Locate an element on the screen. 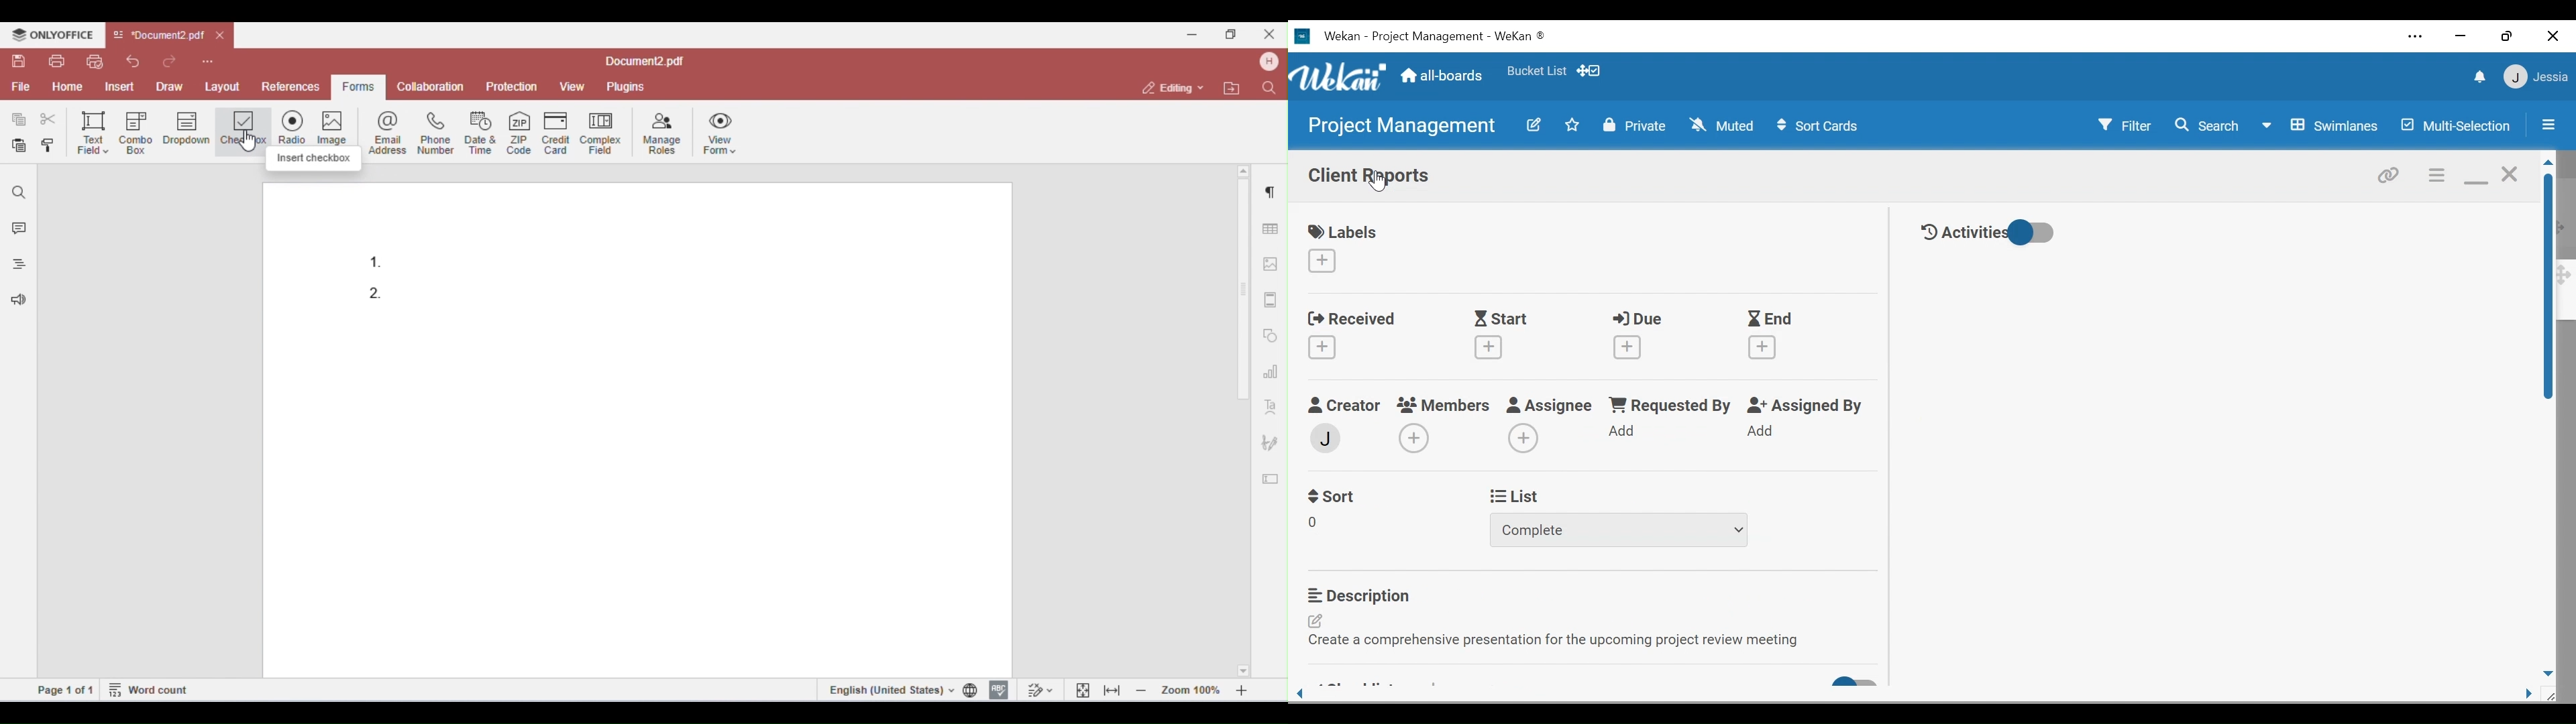  Add Assigned By is located at coordinates (1762, 430).